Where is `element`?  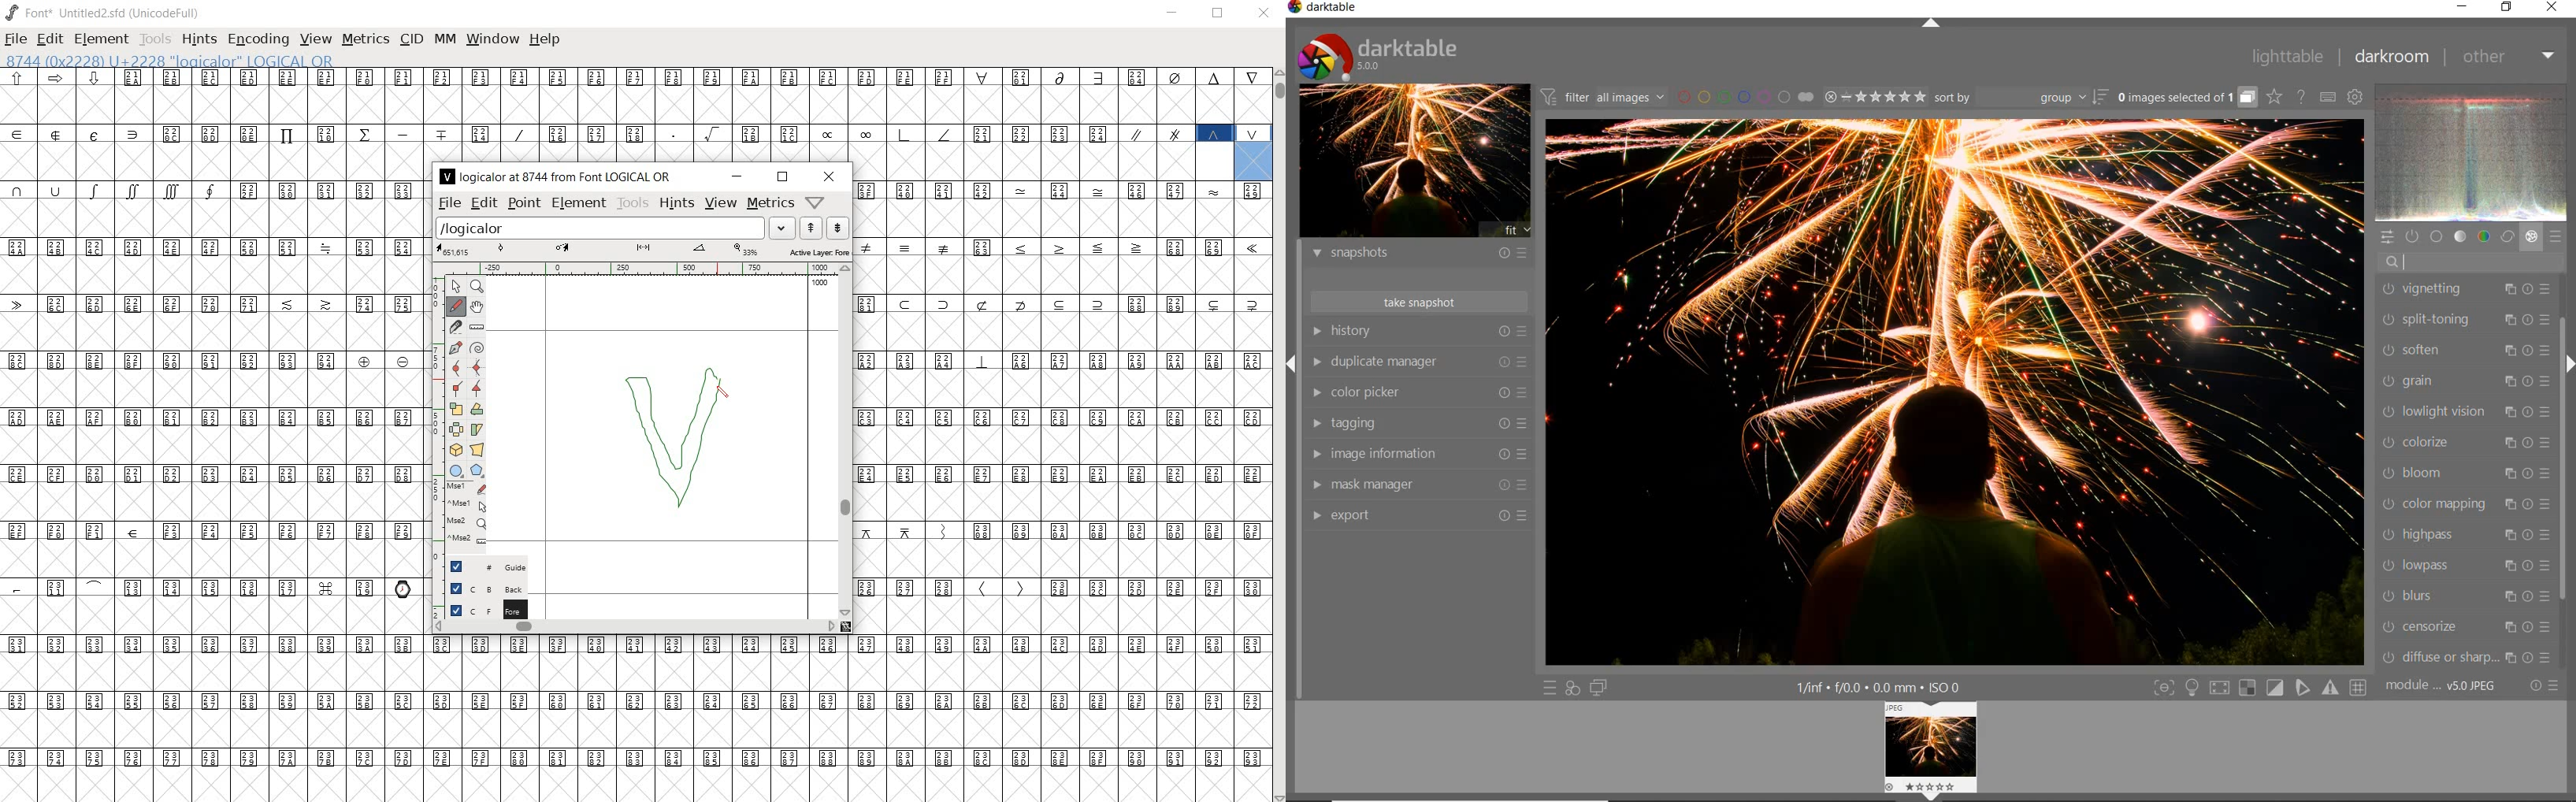 element is located at coordinates (101, 39).